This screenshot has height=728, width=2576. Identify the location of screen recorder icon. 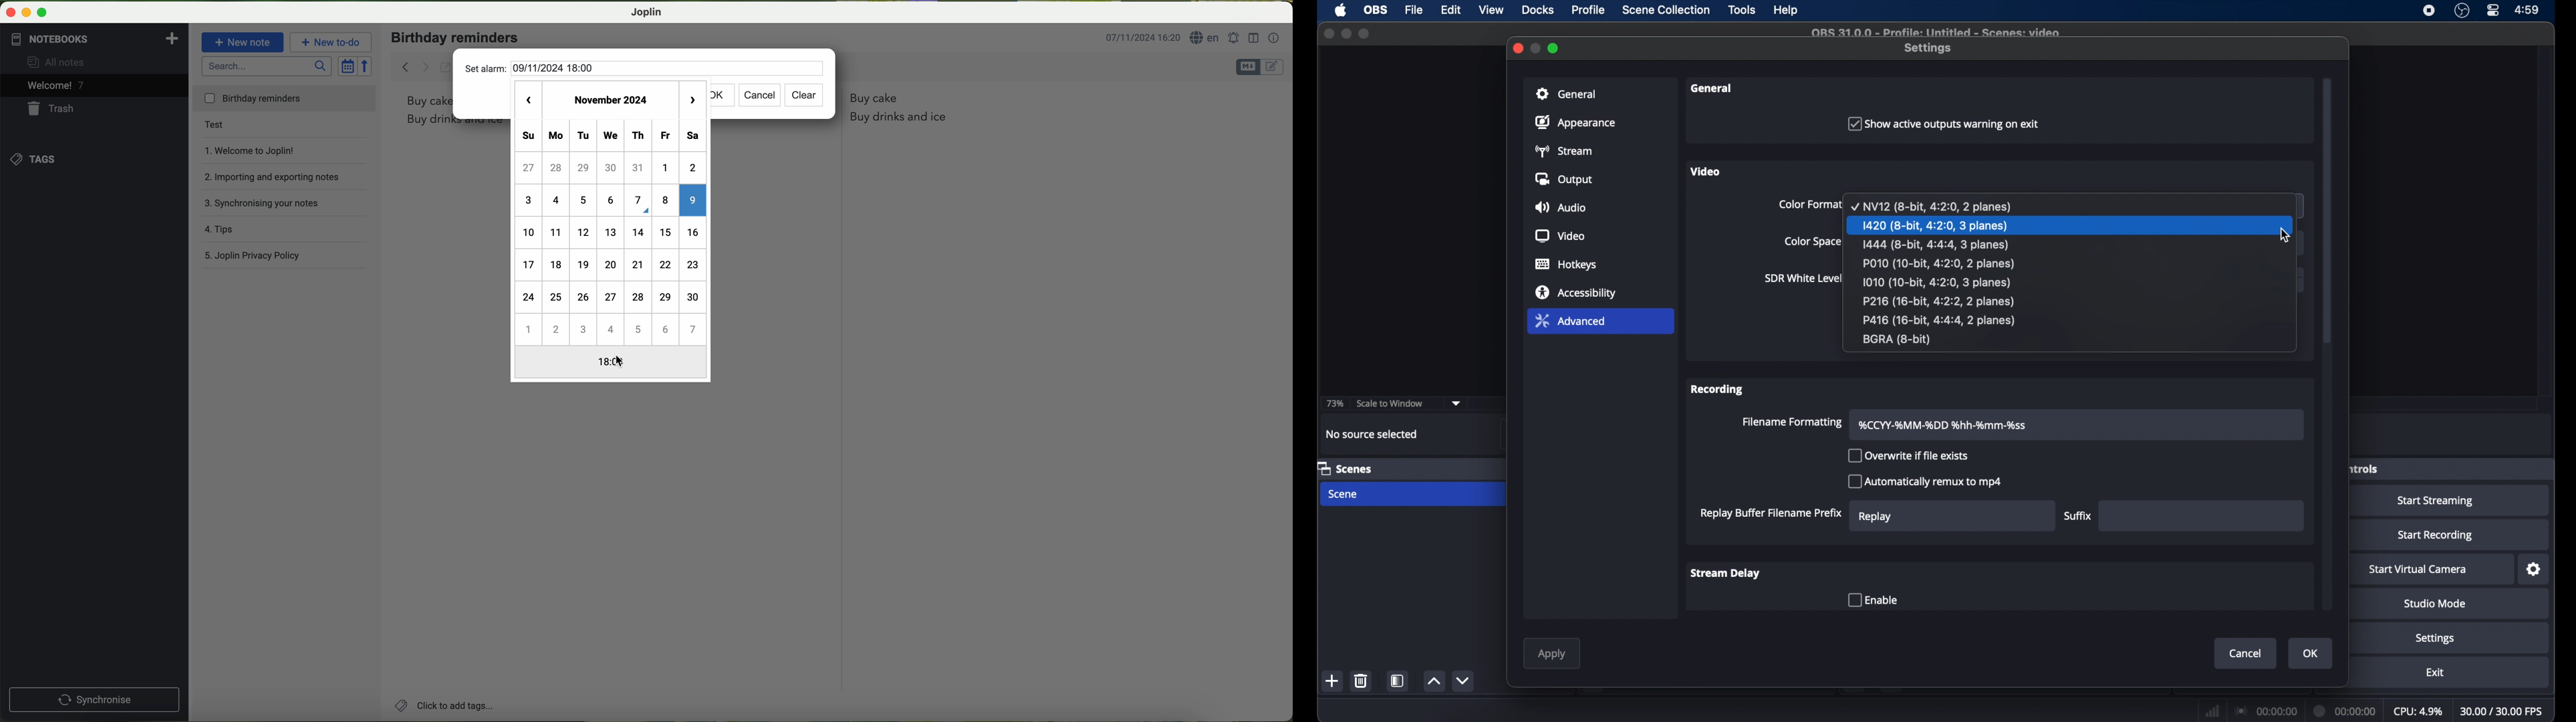
(2428, 11).